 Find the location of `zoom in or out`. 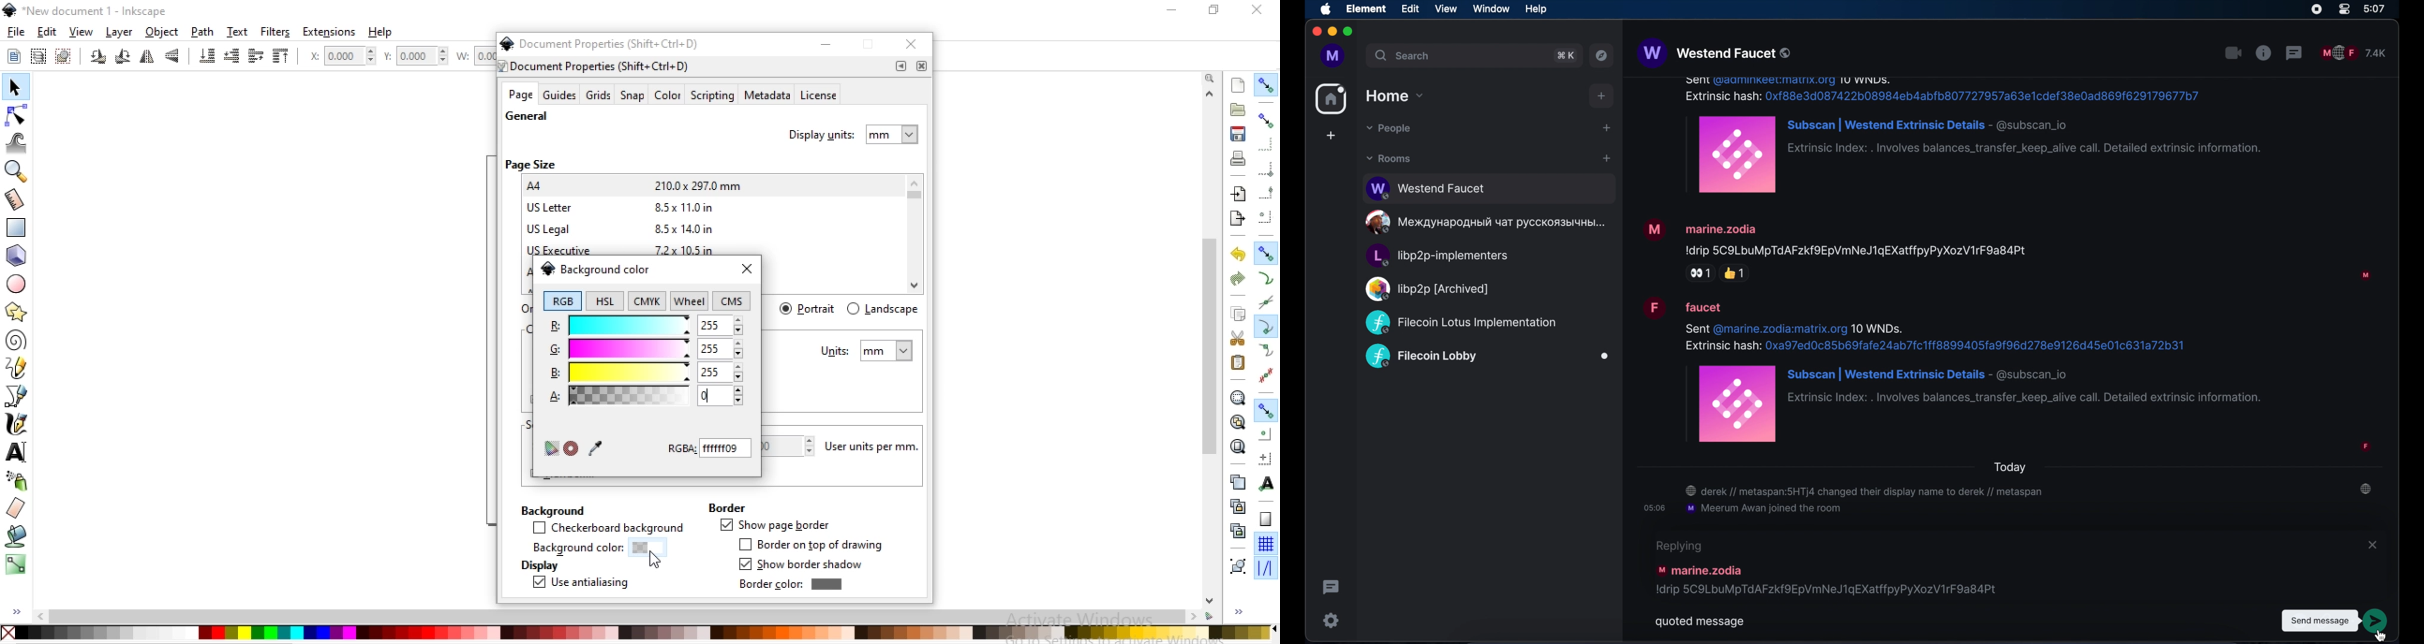

zoom in or out is located at coordinates (18, 171).